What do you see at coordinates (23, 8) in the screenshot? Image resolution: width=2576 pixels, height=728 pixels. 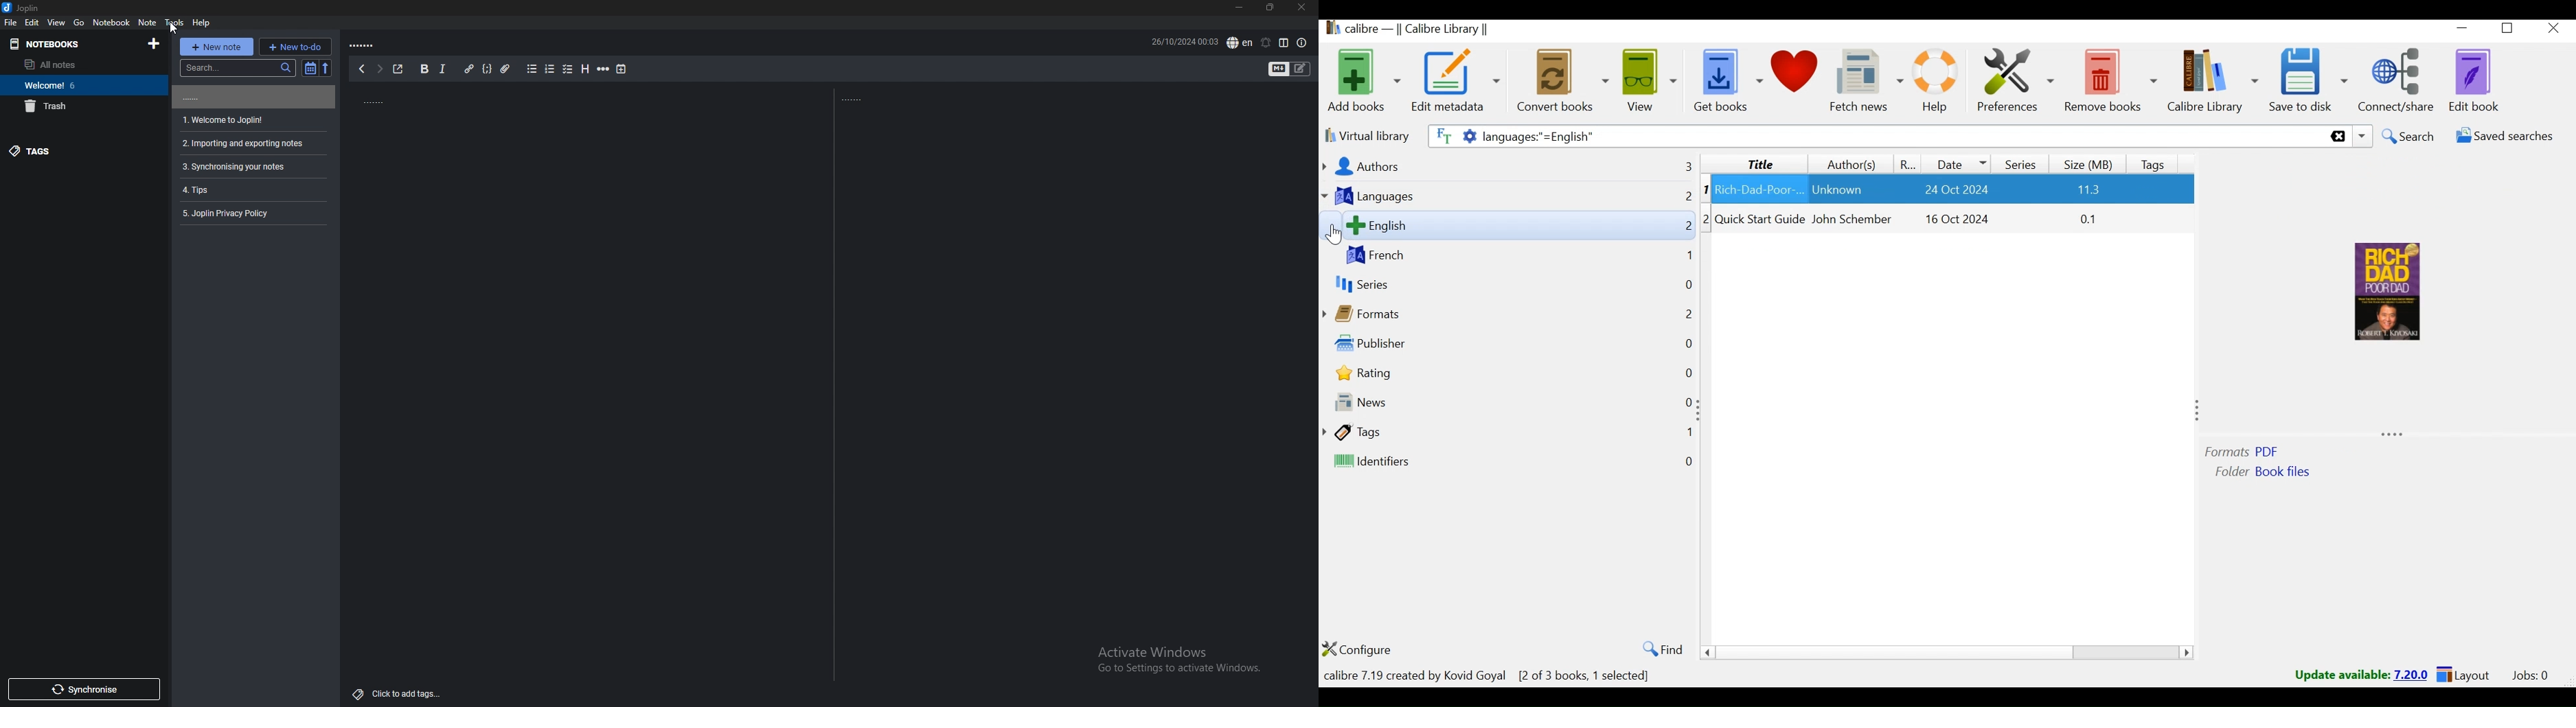 I see `Joplin` at bounding box center [23, 8].